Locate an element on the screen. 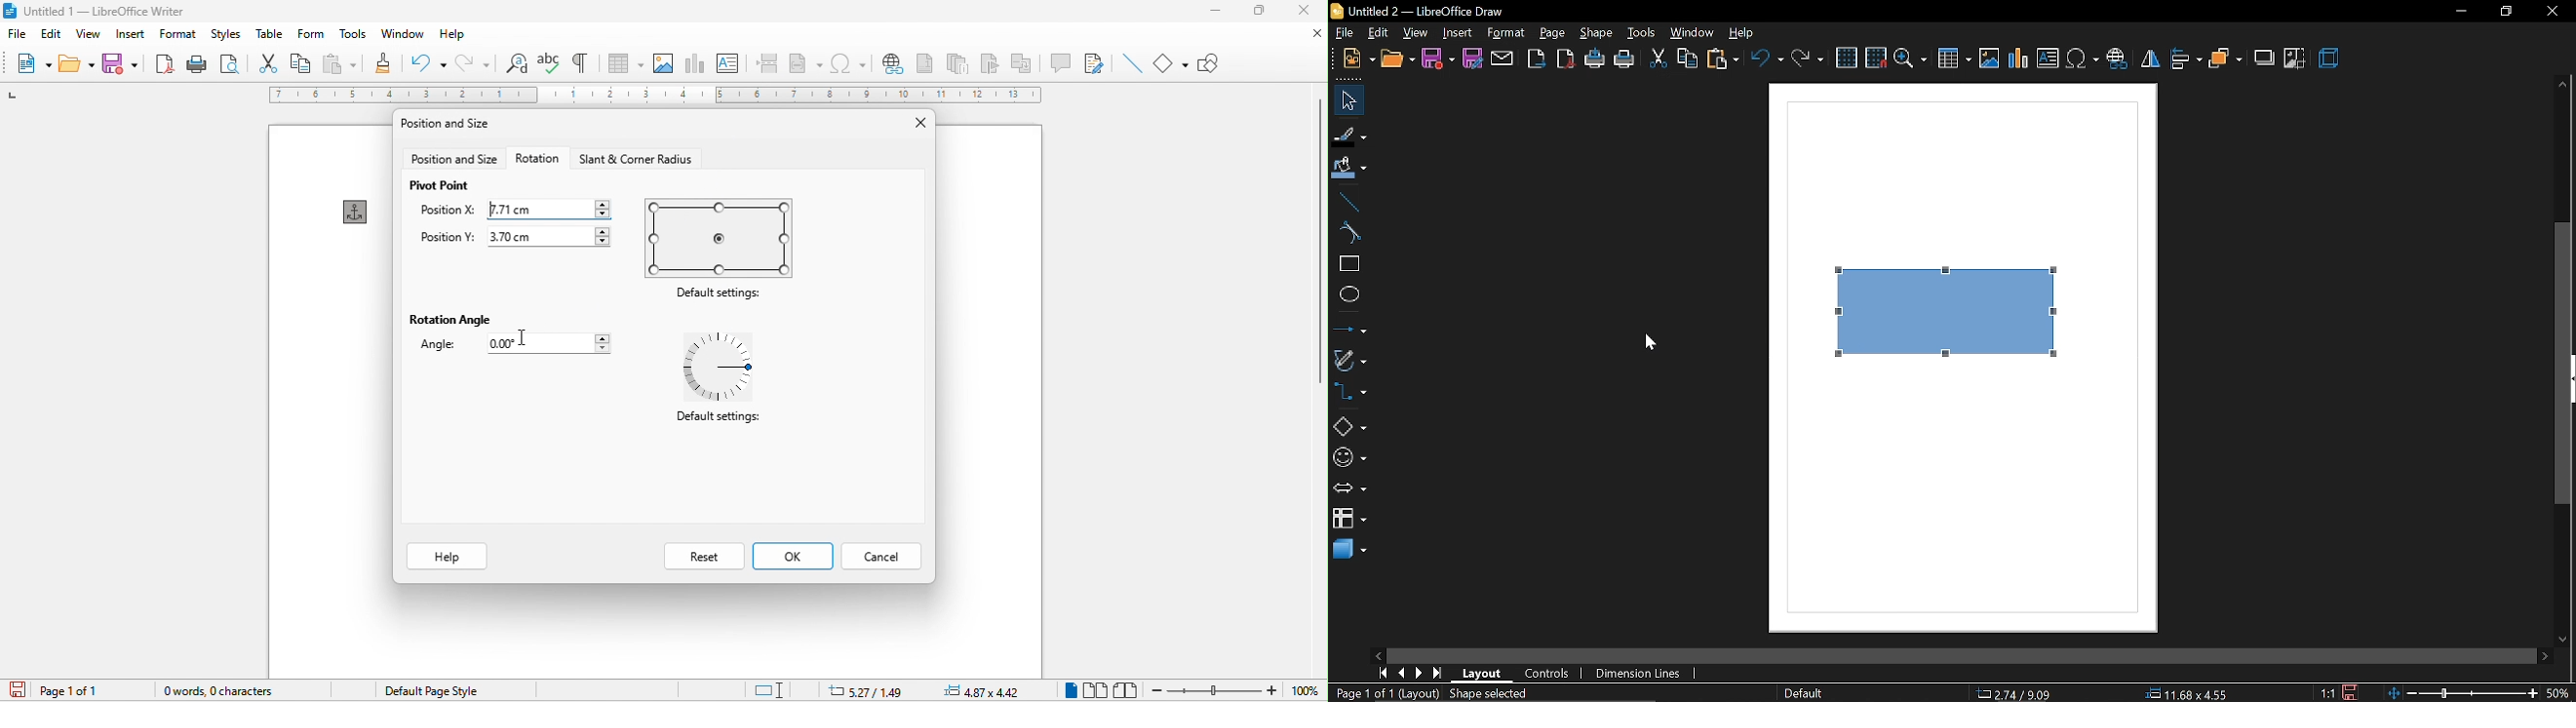 Image resolution: width=2576 pixels, height=728 pixels. paste is located at coordinates (1721, 59).